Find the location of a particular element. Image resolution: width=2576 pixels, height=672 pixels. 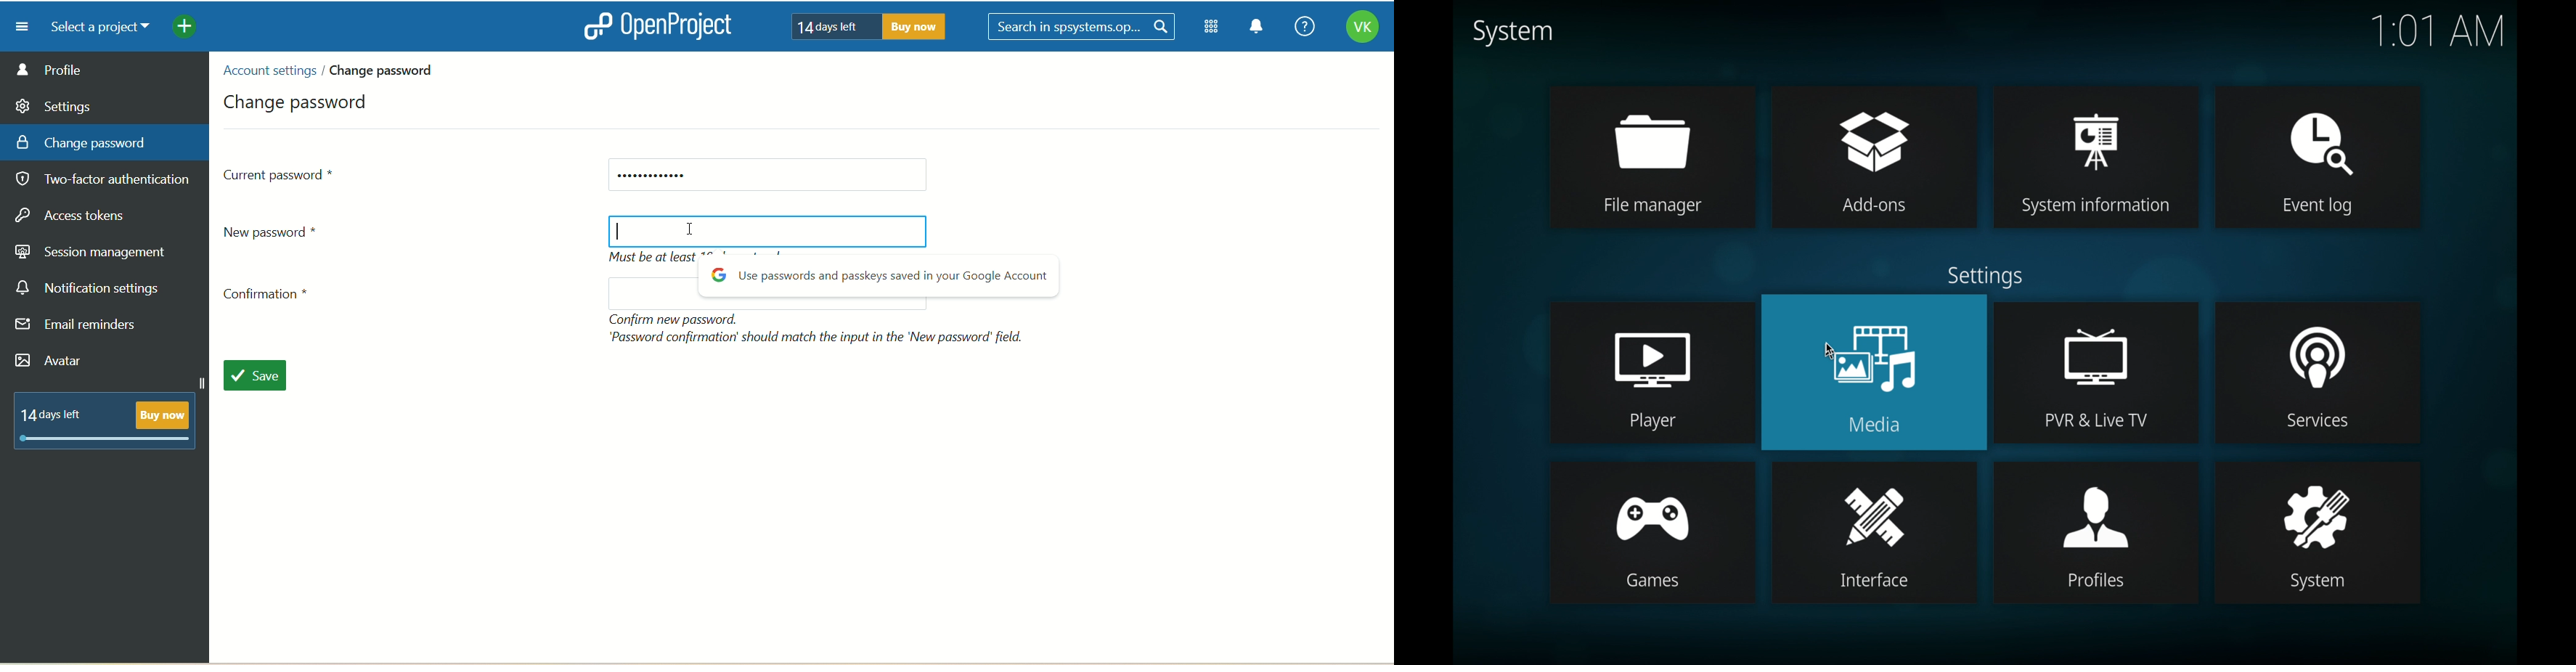

system information is located at coordinates (2096, 132).